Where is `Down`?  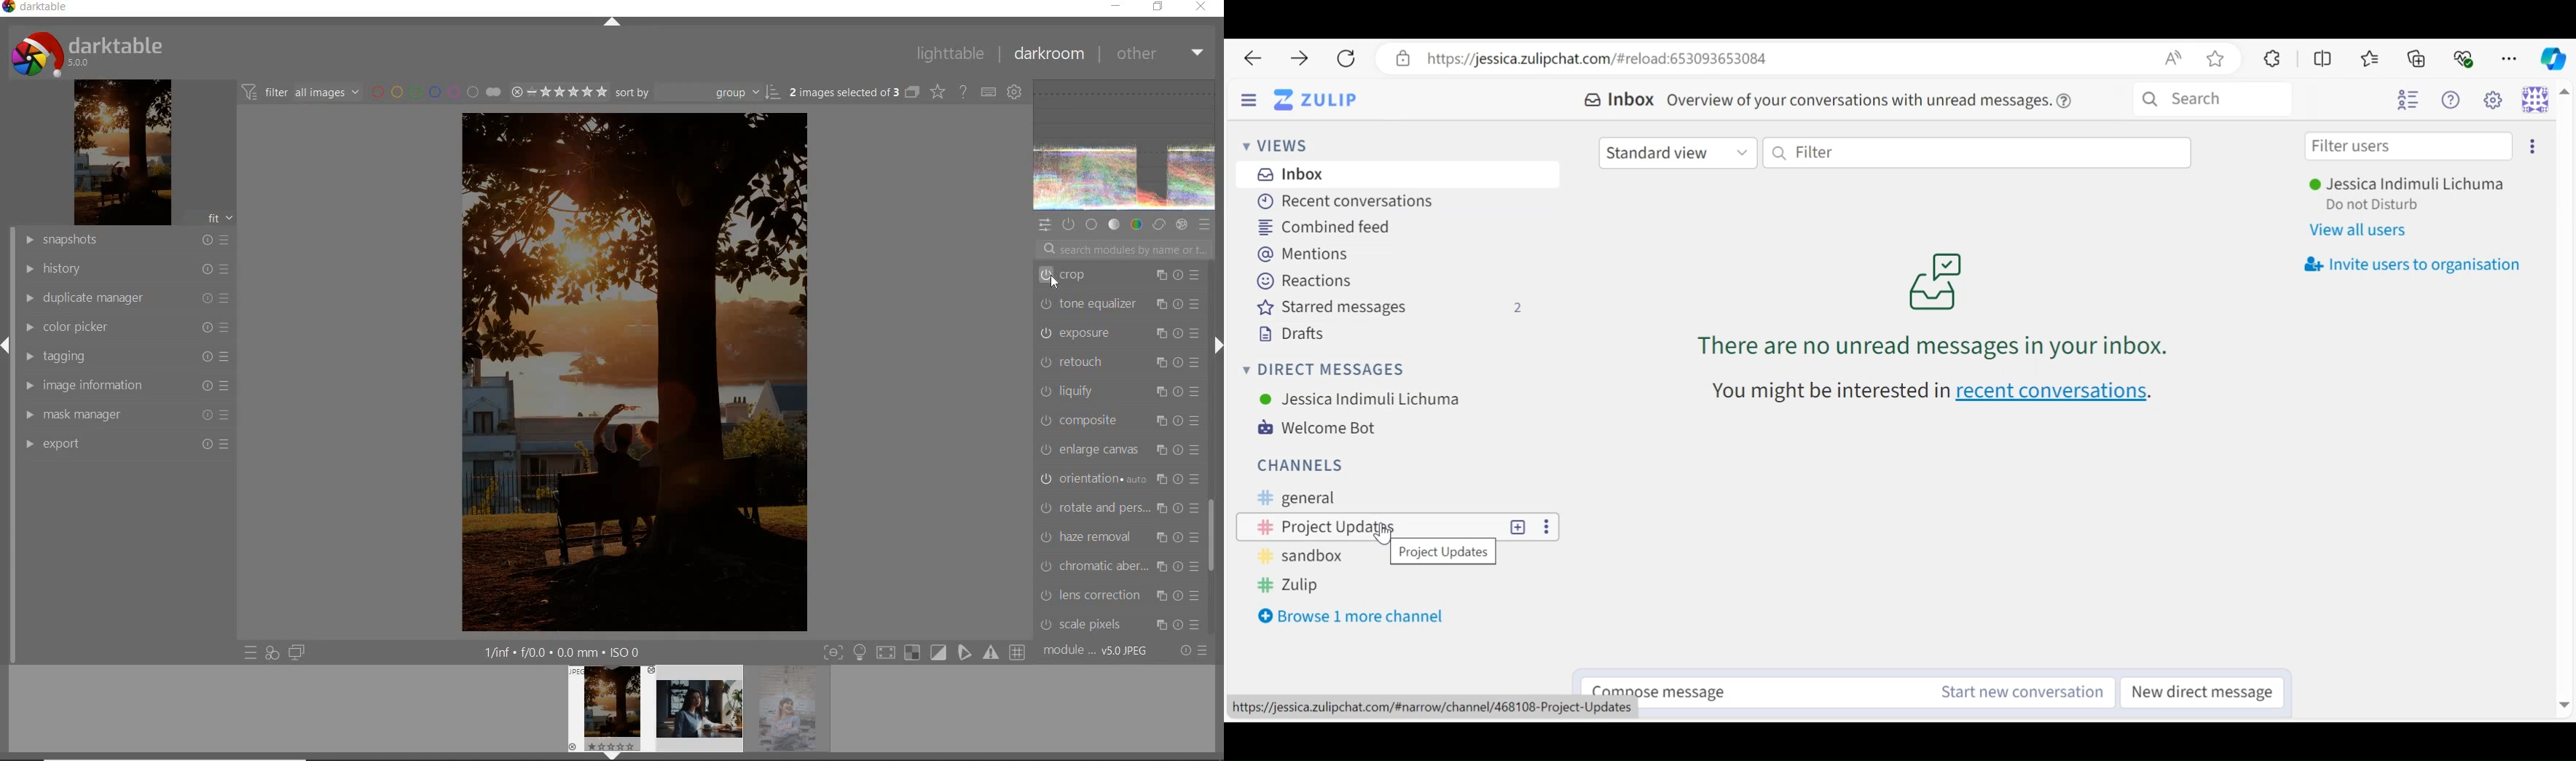 Down is located at coordinates (2561, 700).